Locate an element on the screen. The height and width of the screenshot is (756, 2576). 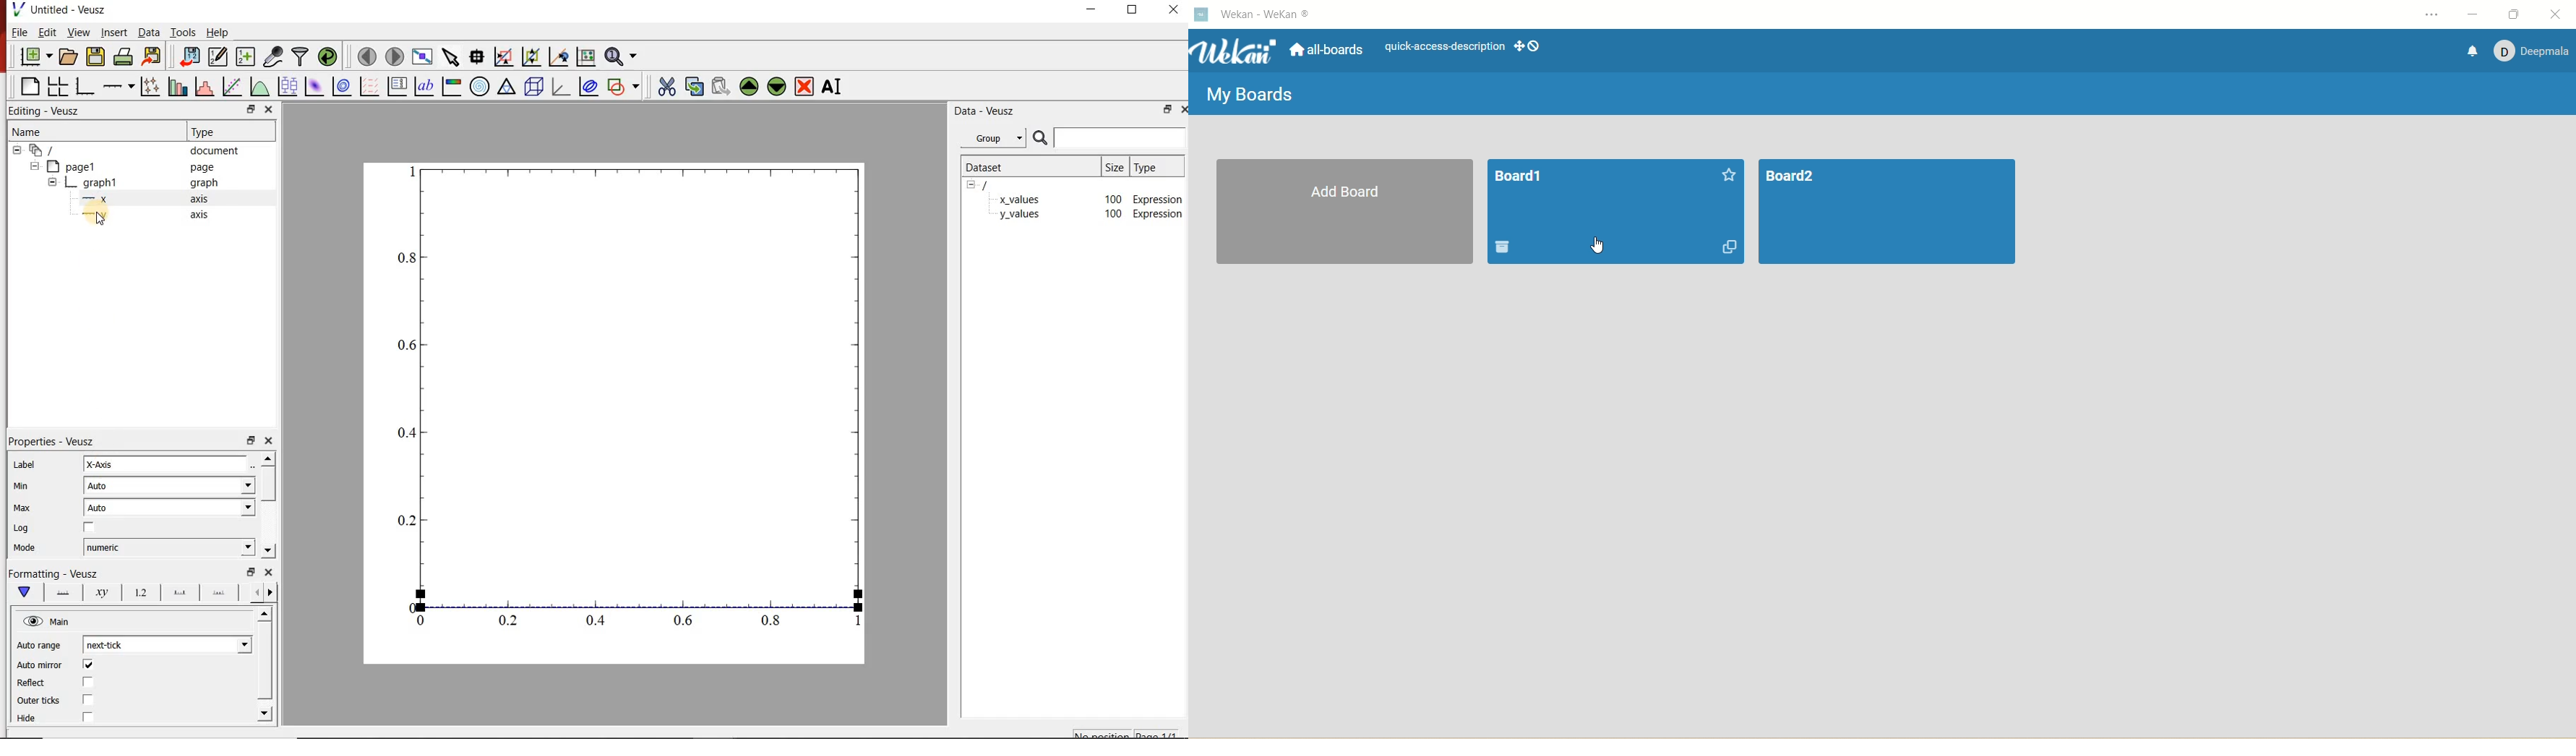
min is located at coordinates (21, 490).